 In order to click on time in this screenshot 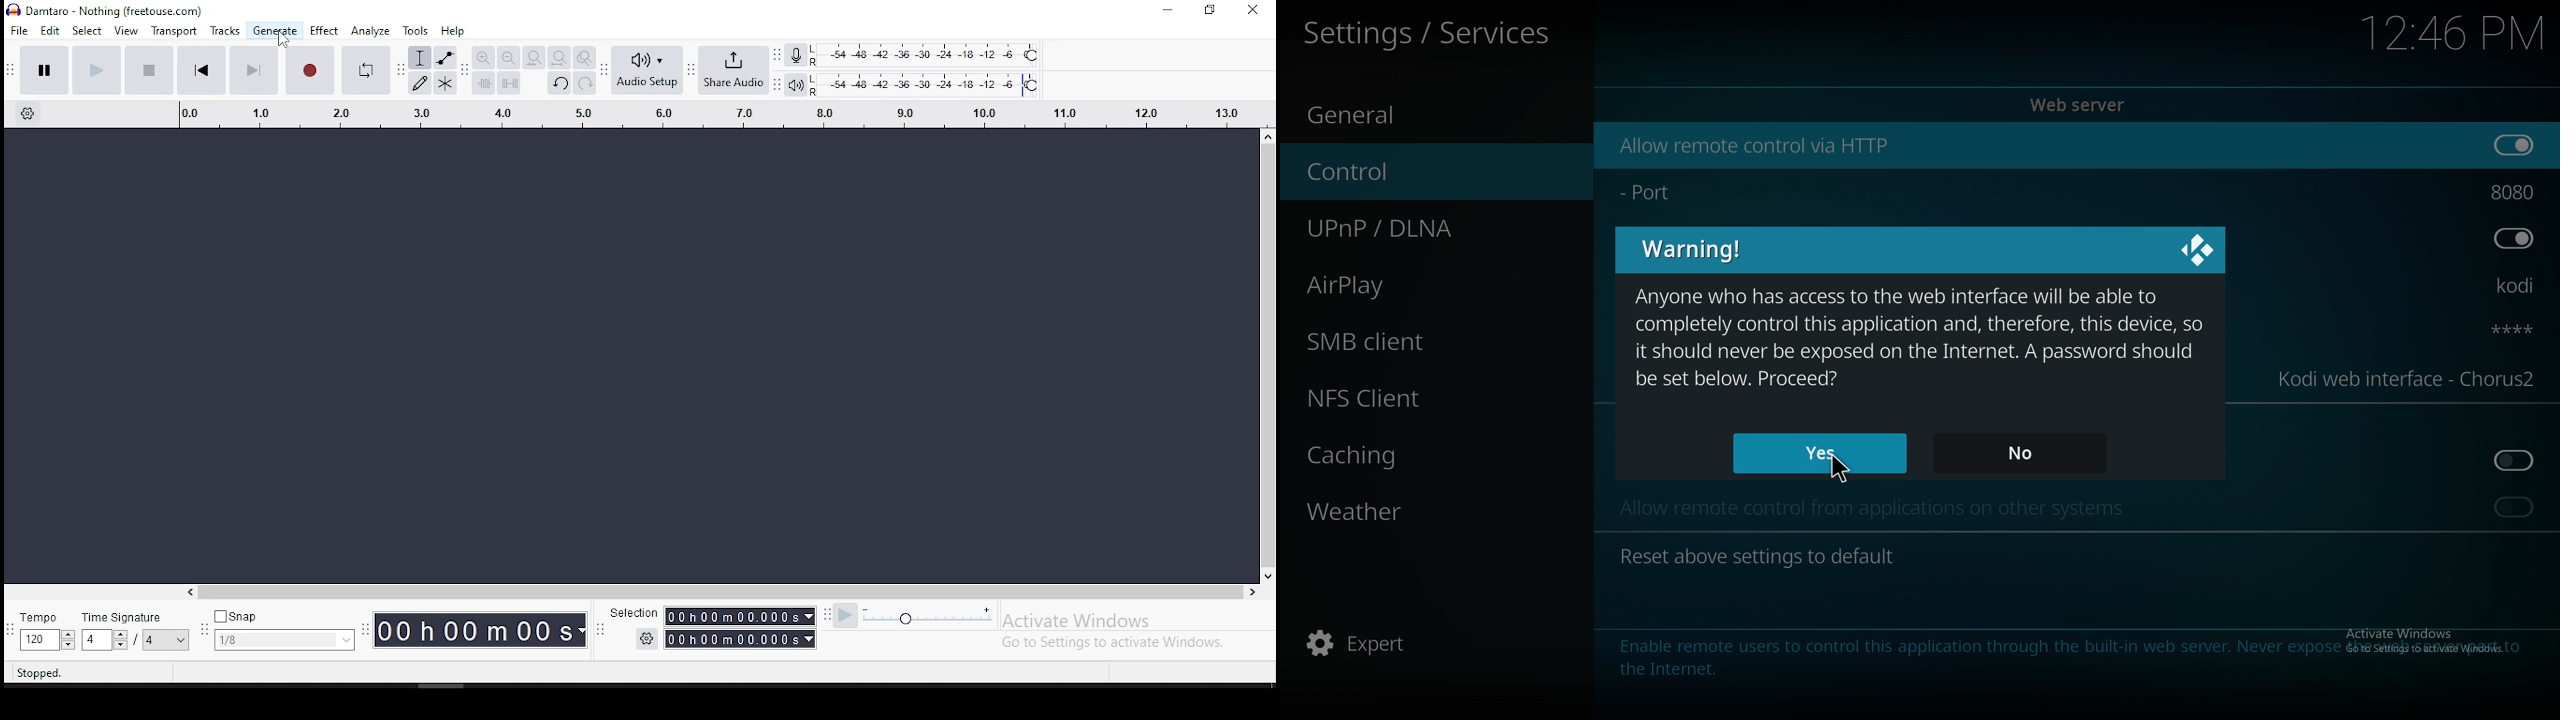, I will do `click(2450, 33)`.